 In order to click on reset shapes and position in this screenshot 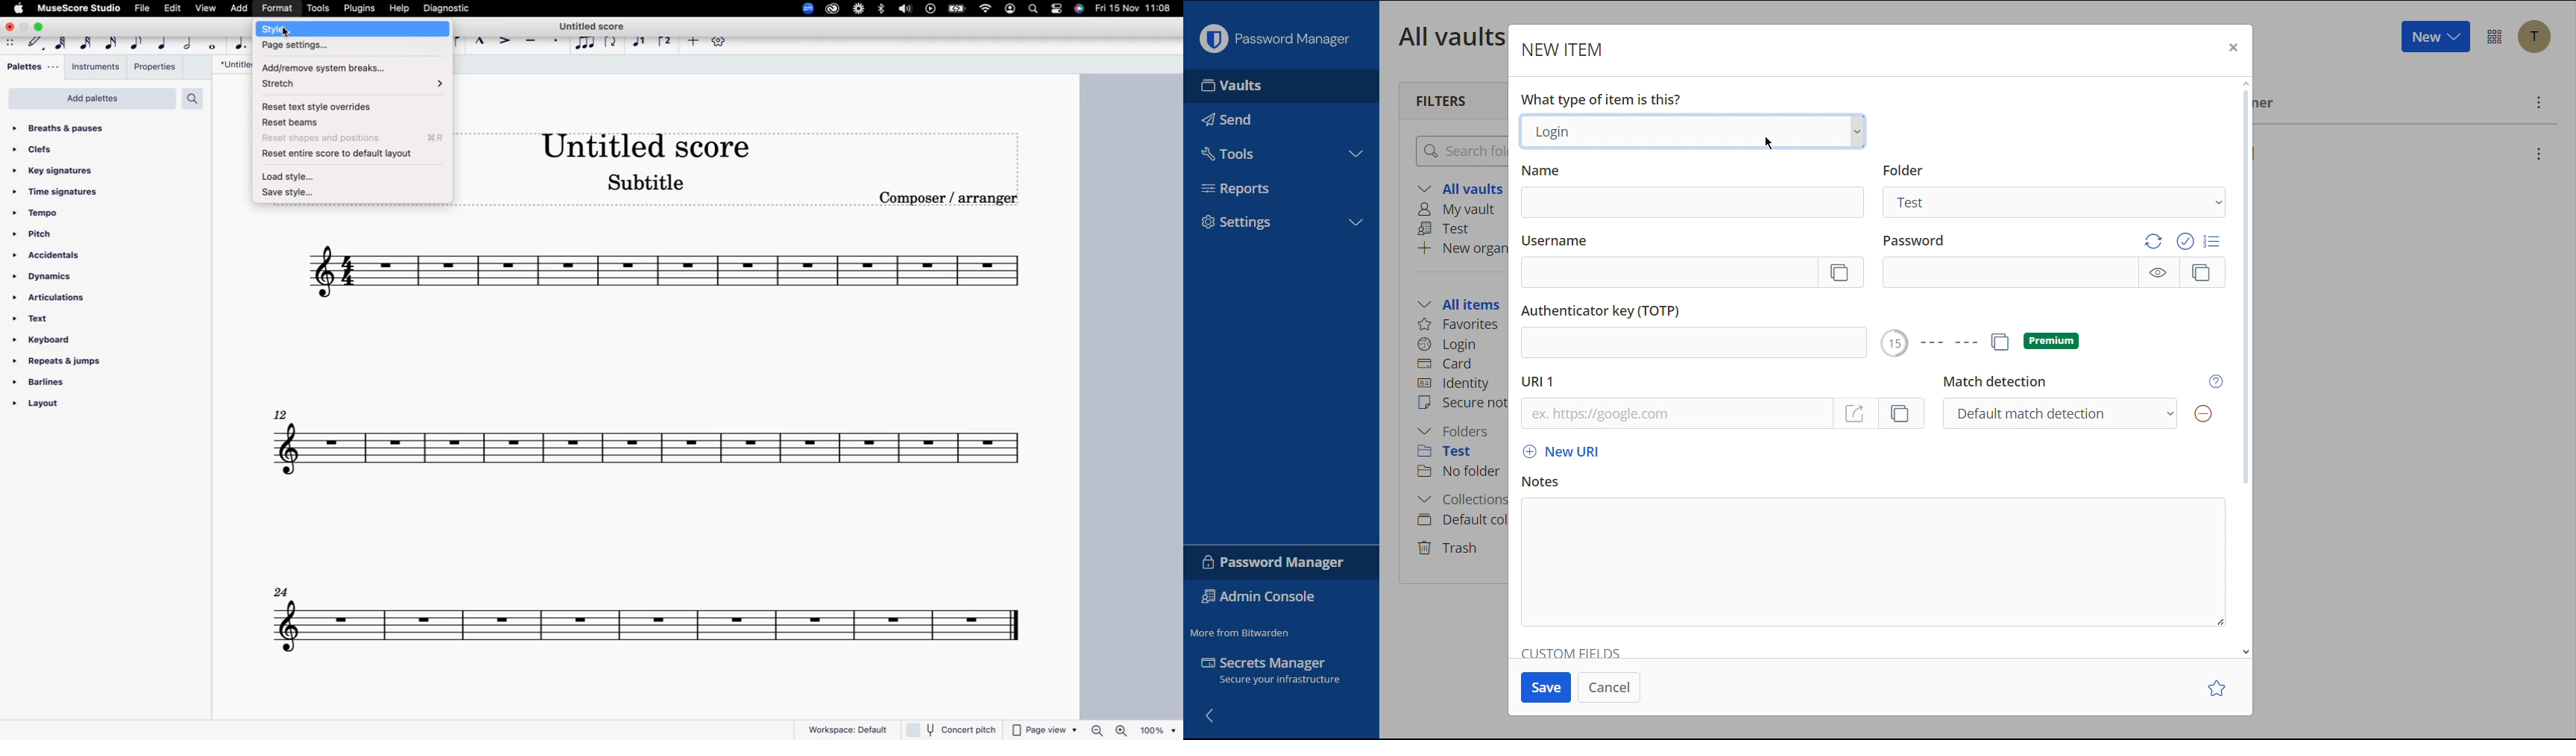, I will do `click(340, 137)`.